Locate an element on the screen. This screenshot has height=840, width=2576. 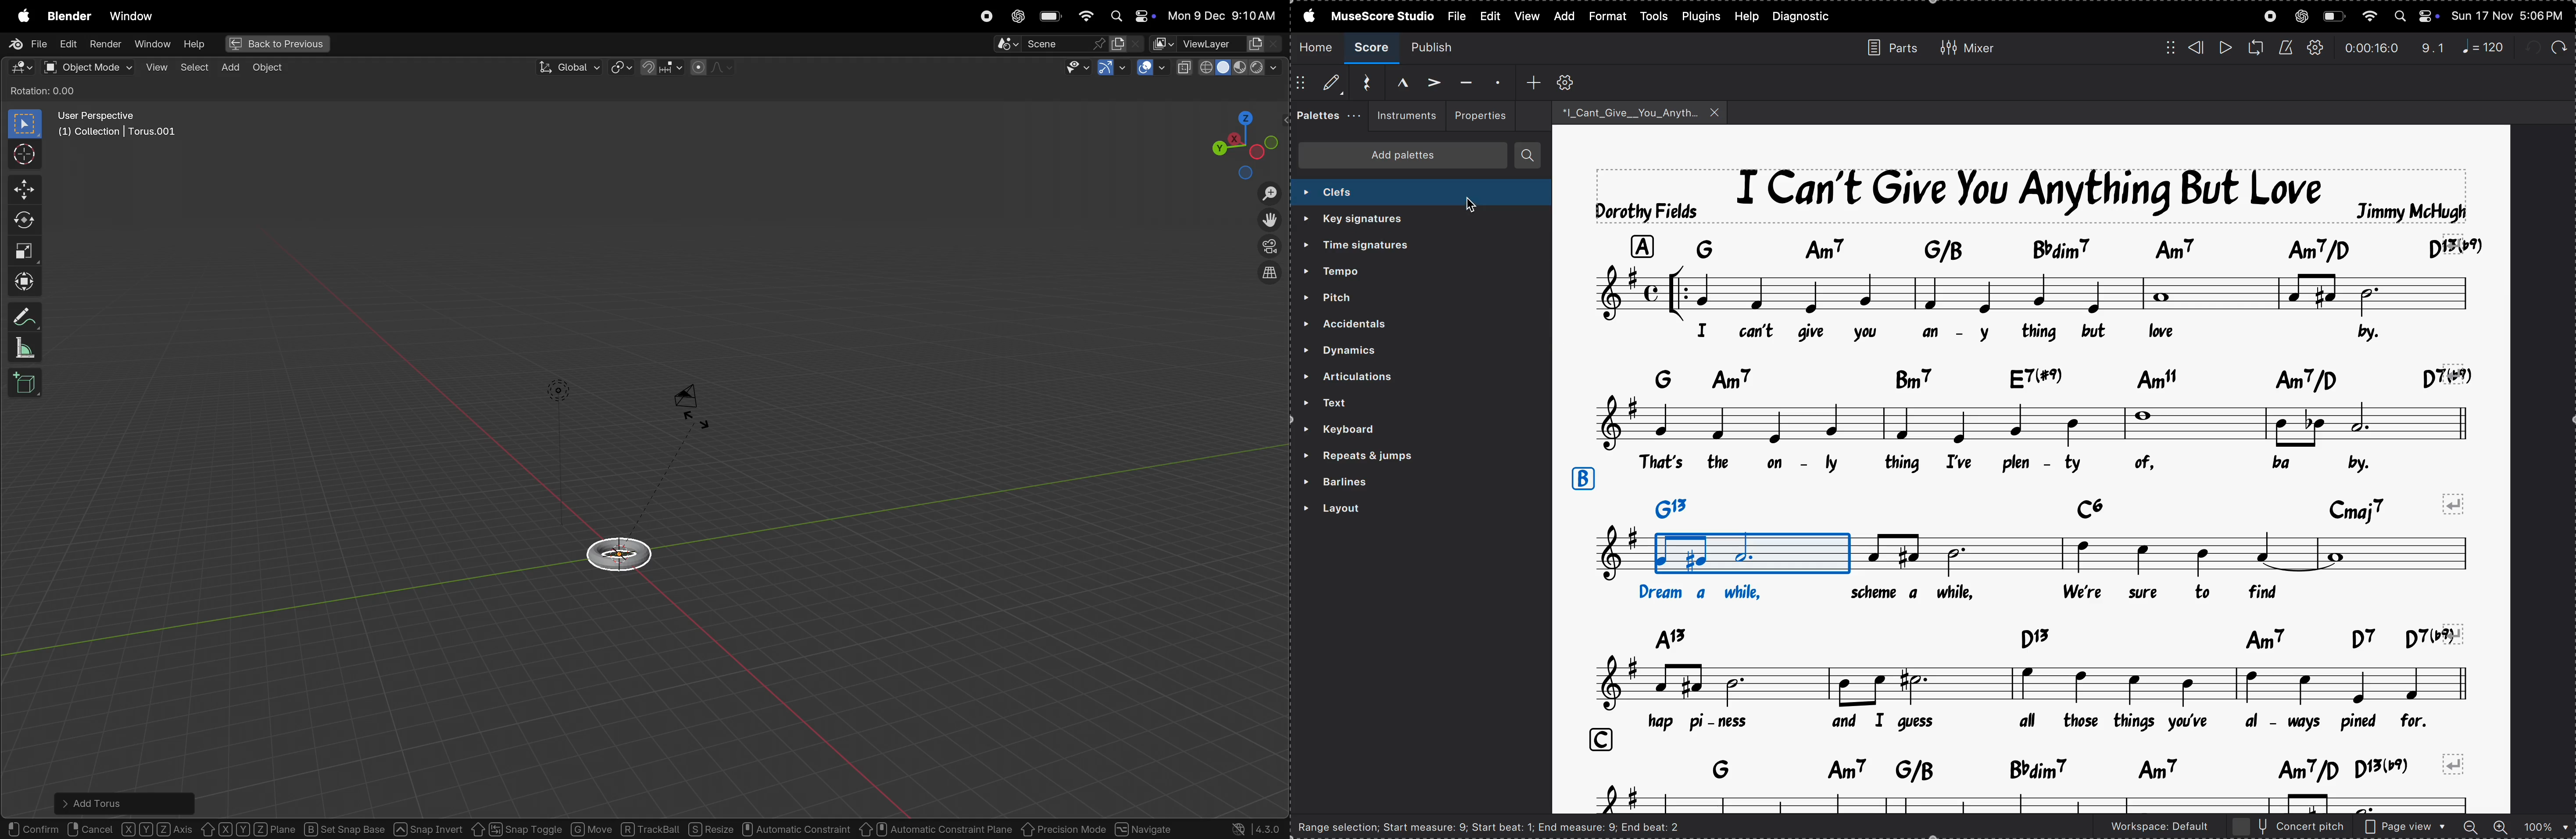
accent is located at coordinates (1429, 80).